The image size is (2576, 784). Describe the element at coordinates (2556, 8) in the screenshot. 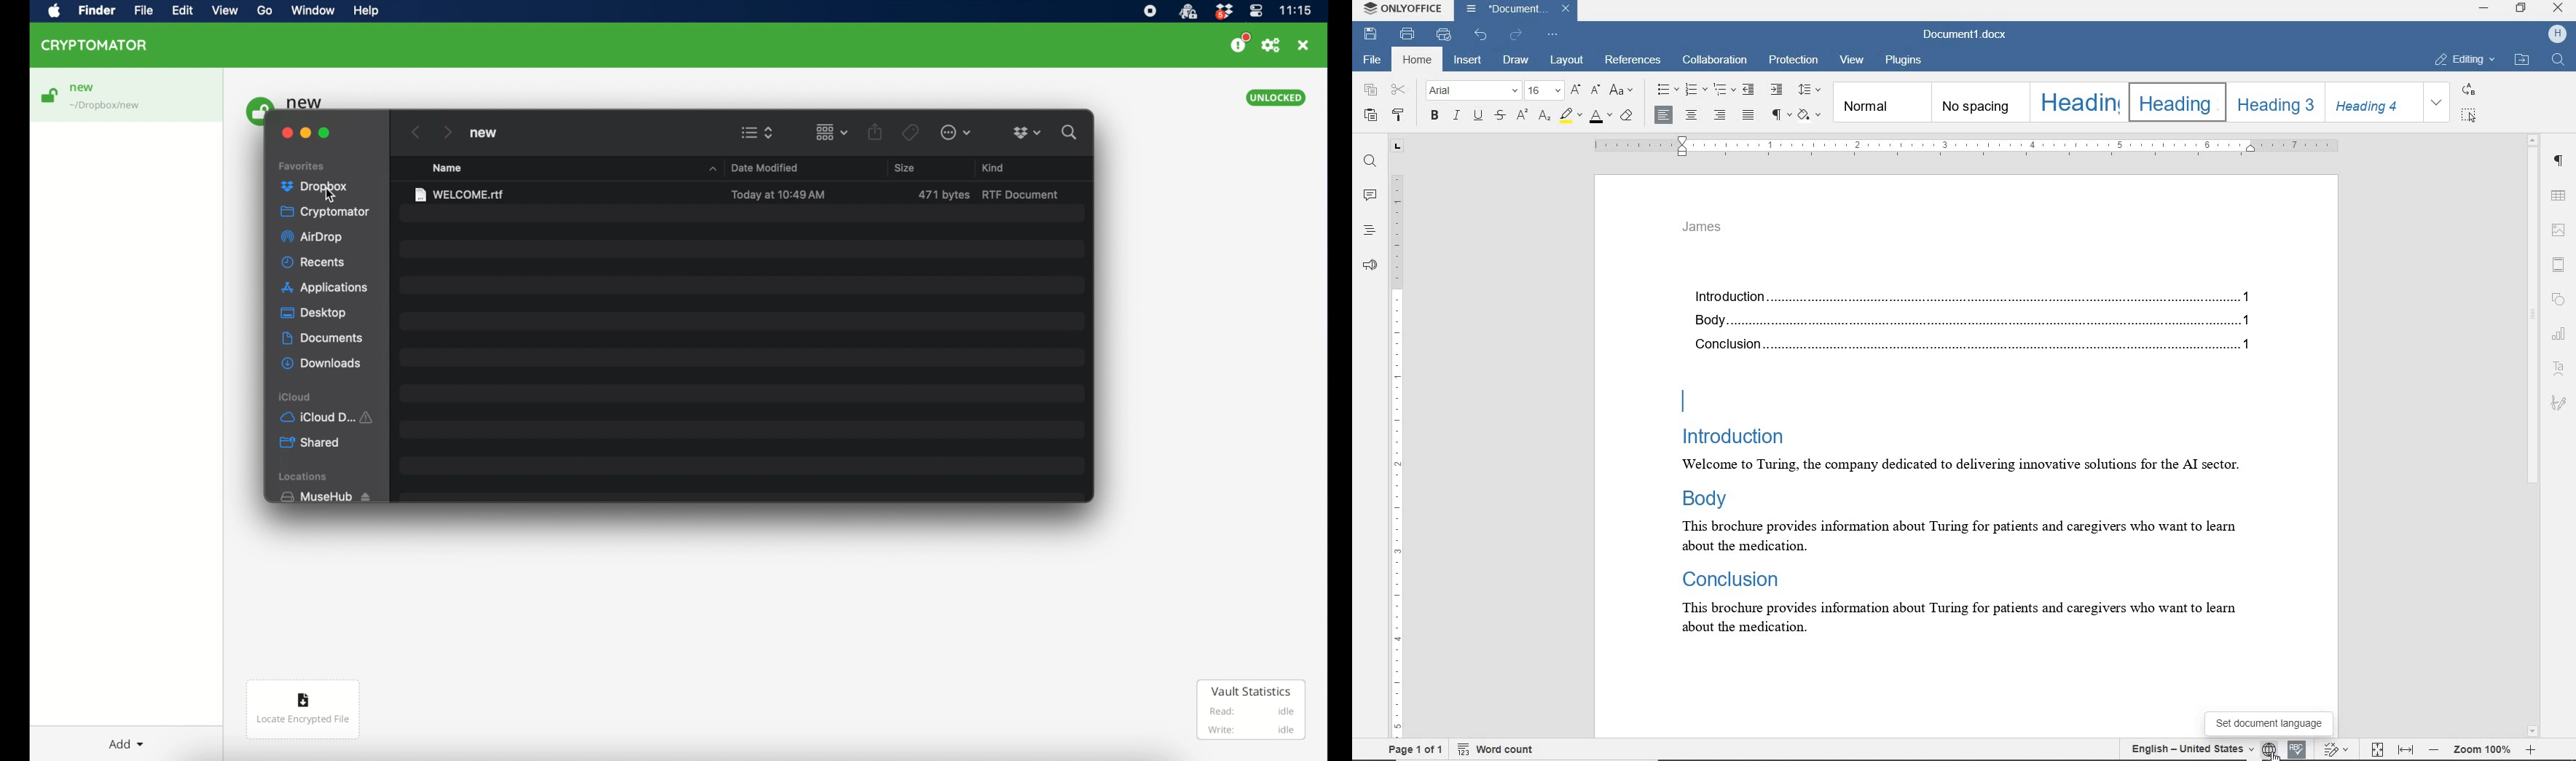

I see `CLOSE` at that location.